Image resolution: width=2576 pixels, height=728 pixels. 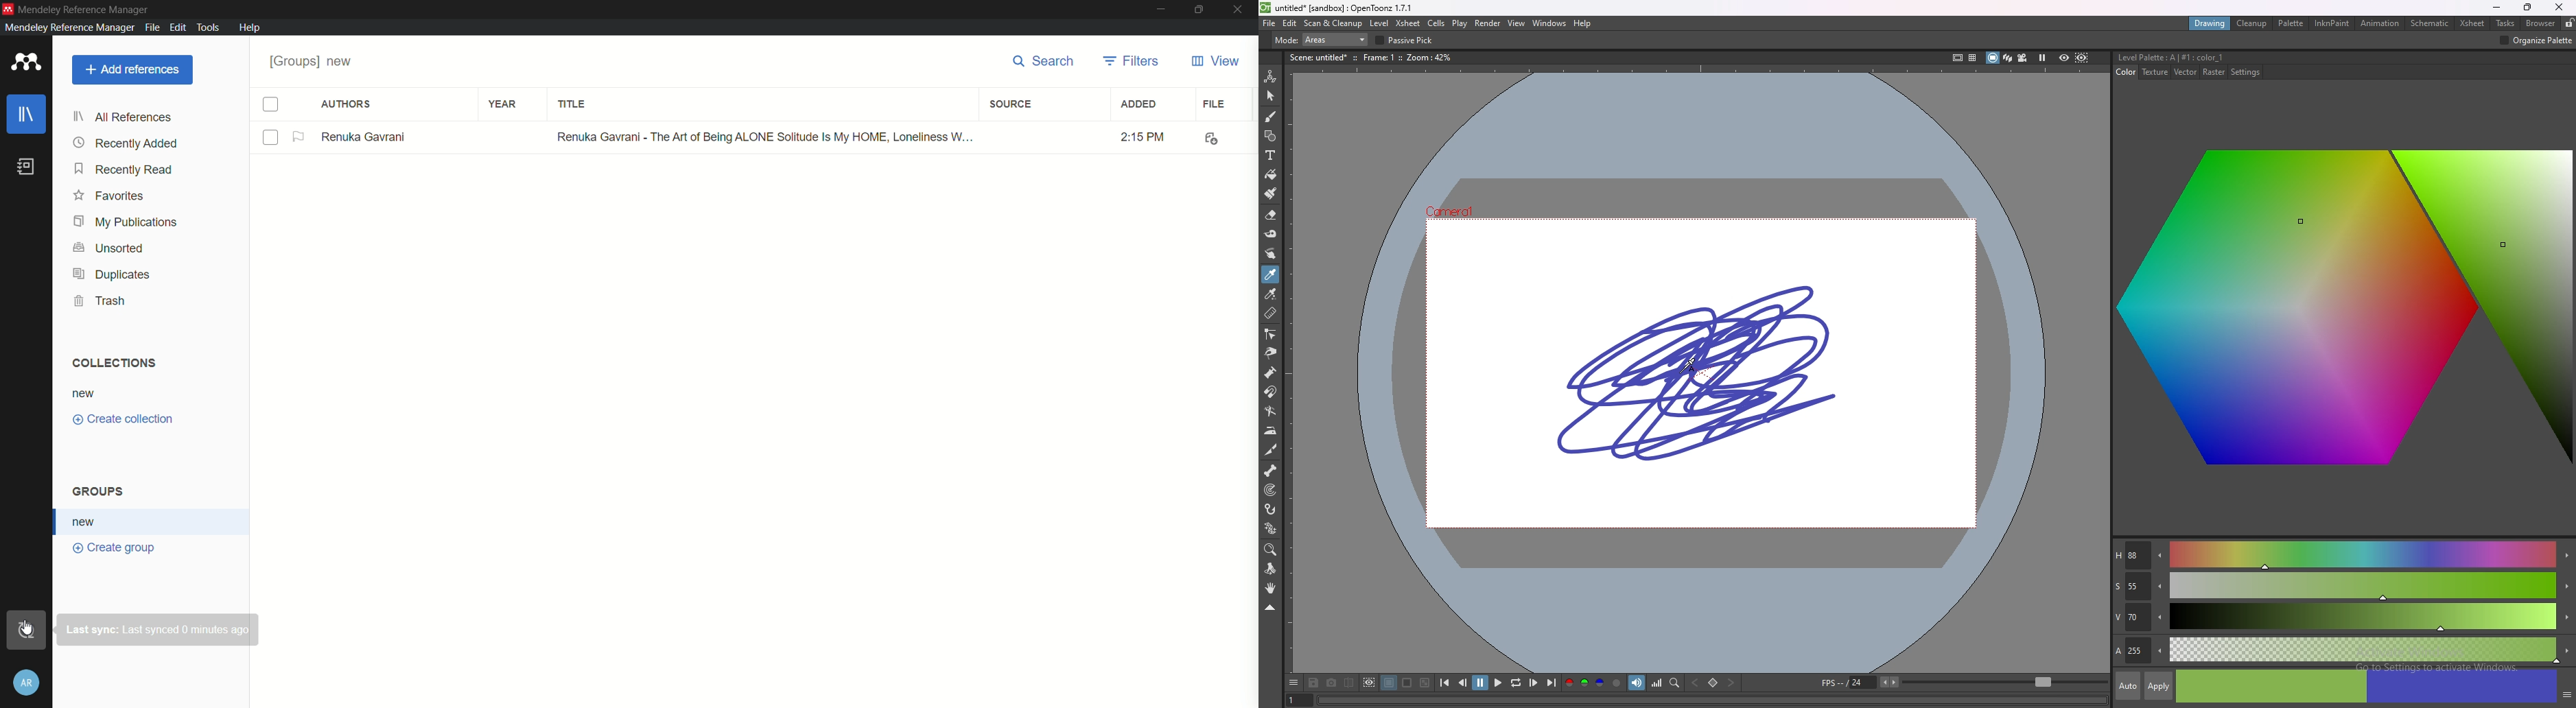 I want to click on create group, so click(x=115, y=547).